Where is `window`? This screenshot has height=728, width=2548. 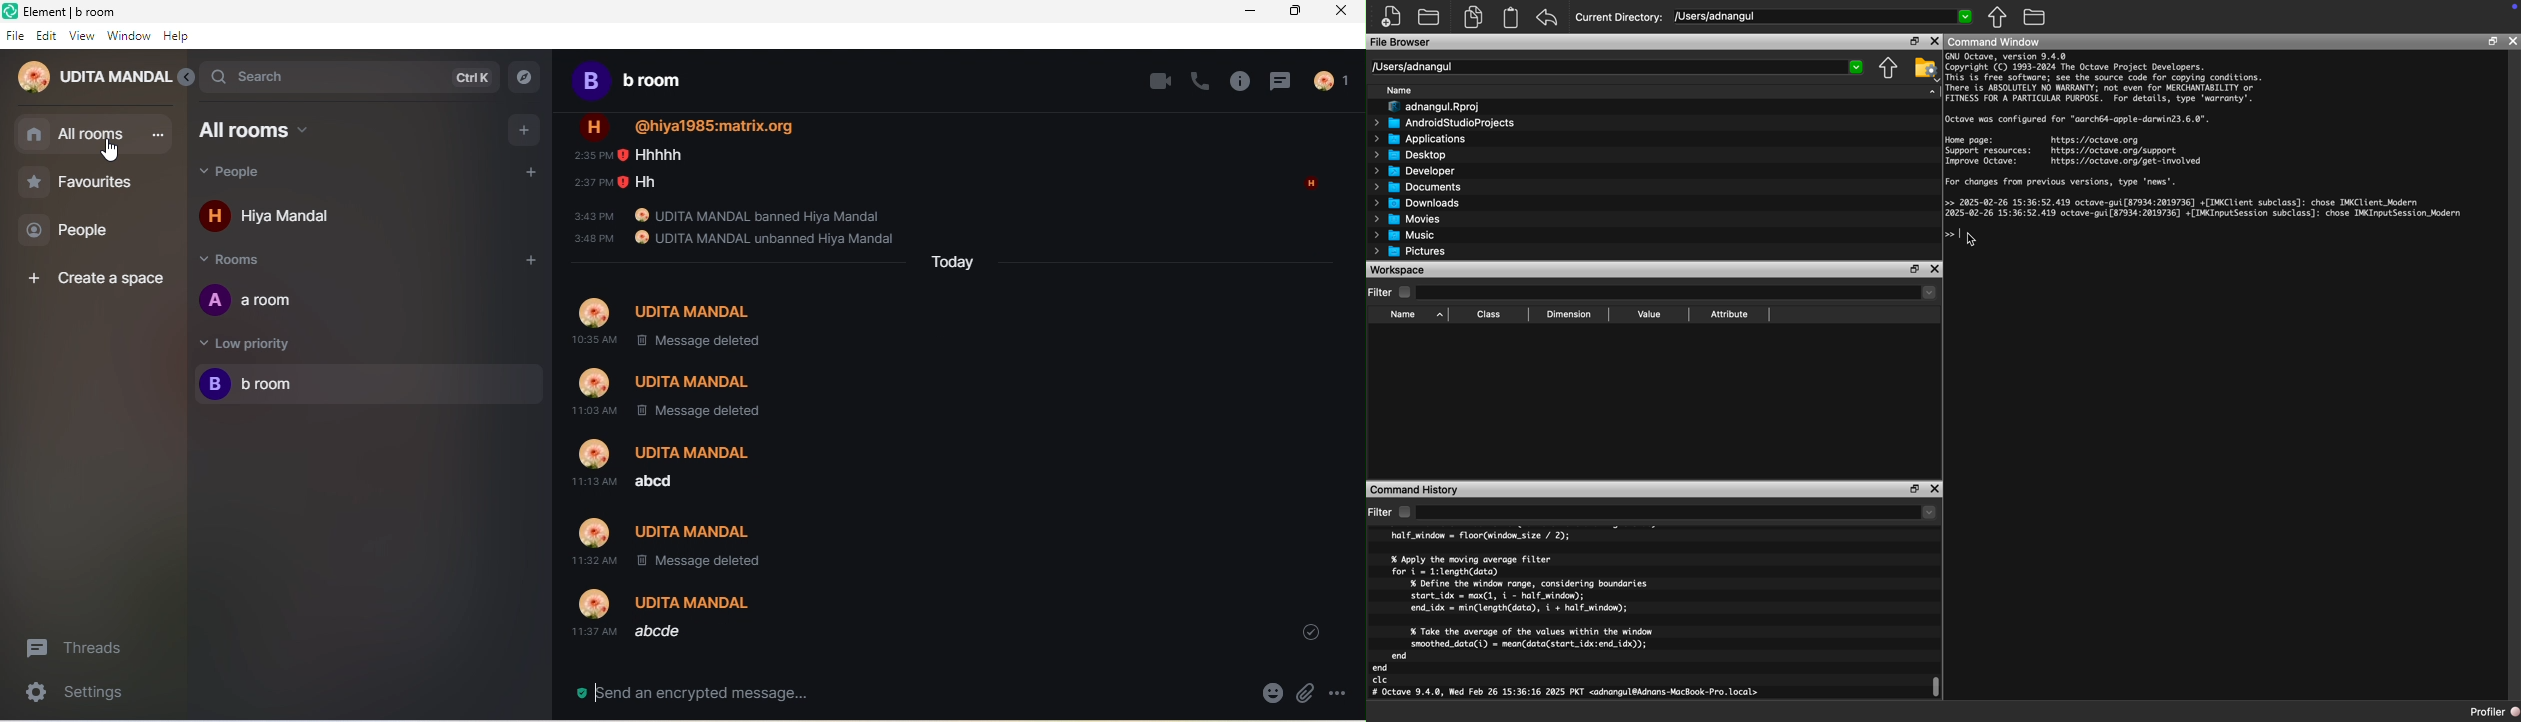
window is located at coordinates (129, 37).